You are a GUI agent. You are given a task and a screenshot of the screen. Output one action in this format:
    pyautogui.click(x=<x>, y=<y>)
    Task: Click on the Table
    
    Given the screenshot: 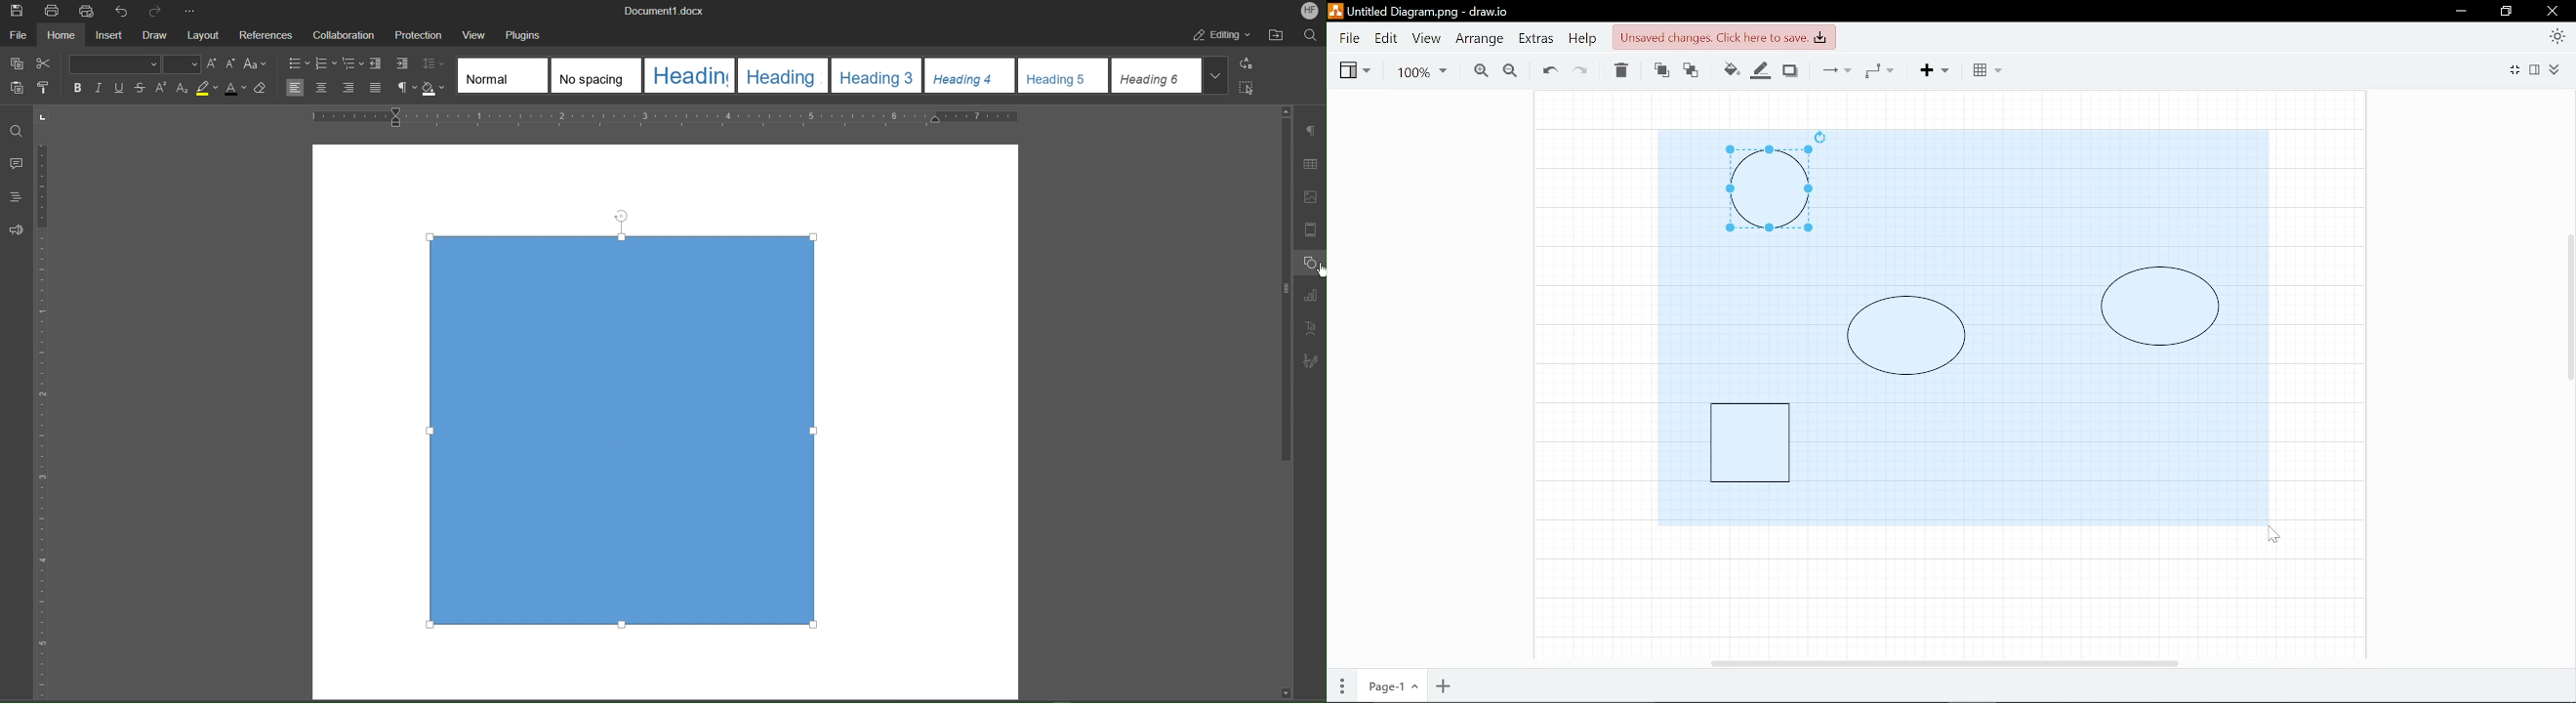 What is the action you would take?
    pyautogui.click(x=1986, y=70)
    